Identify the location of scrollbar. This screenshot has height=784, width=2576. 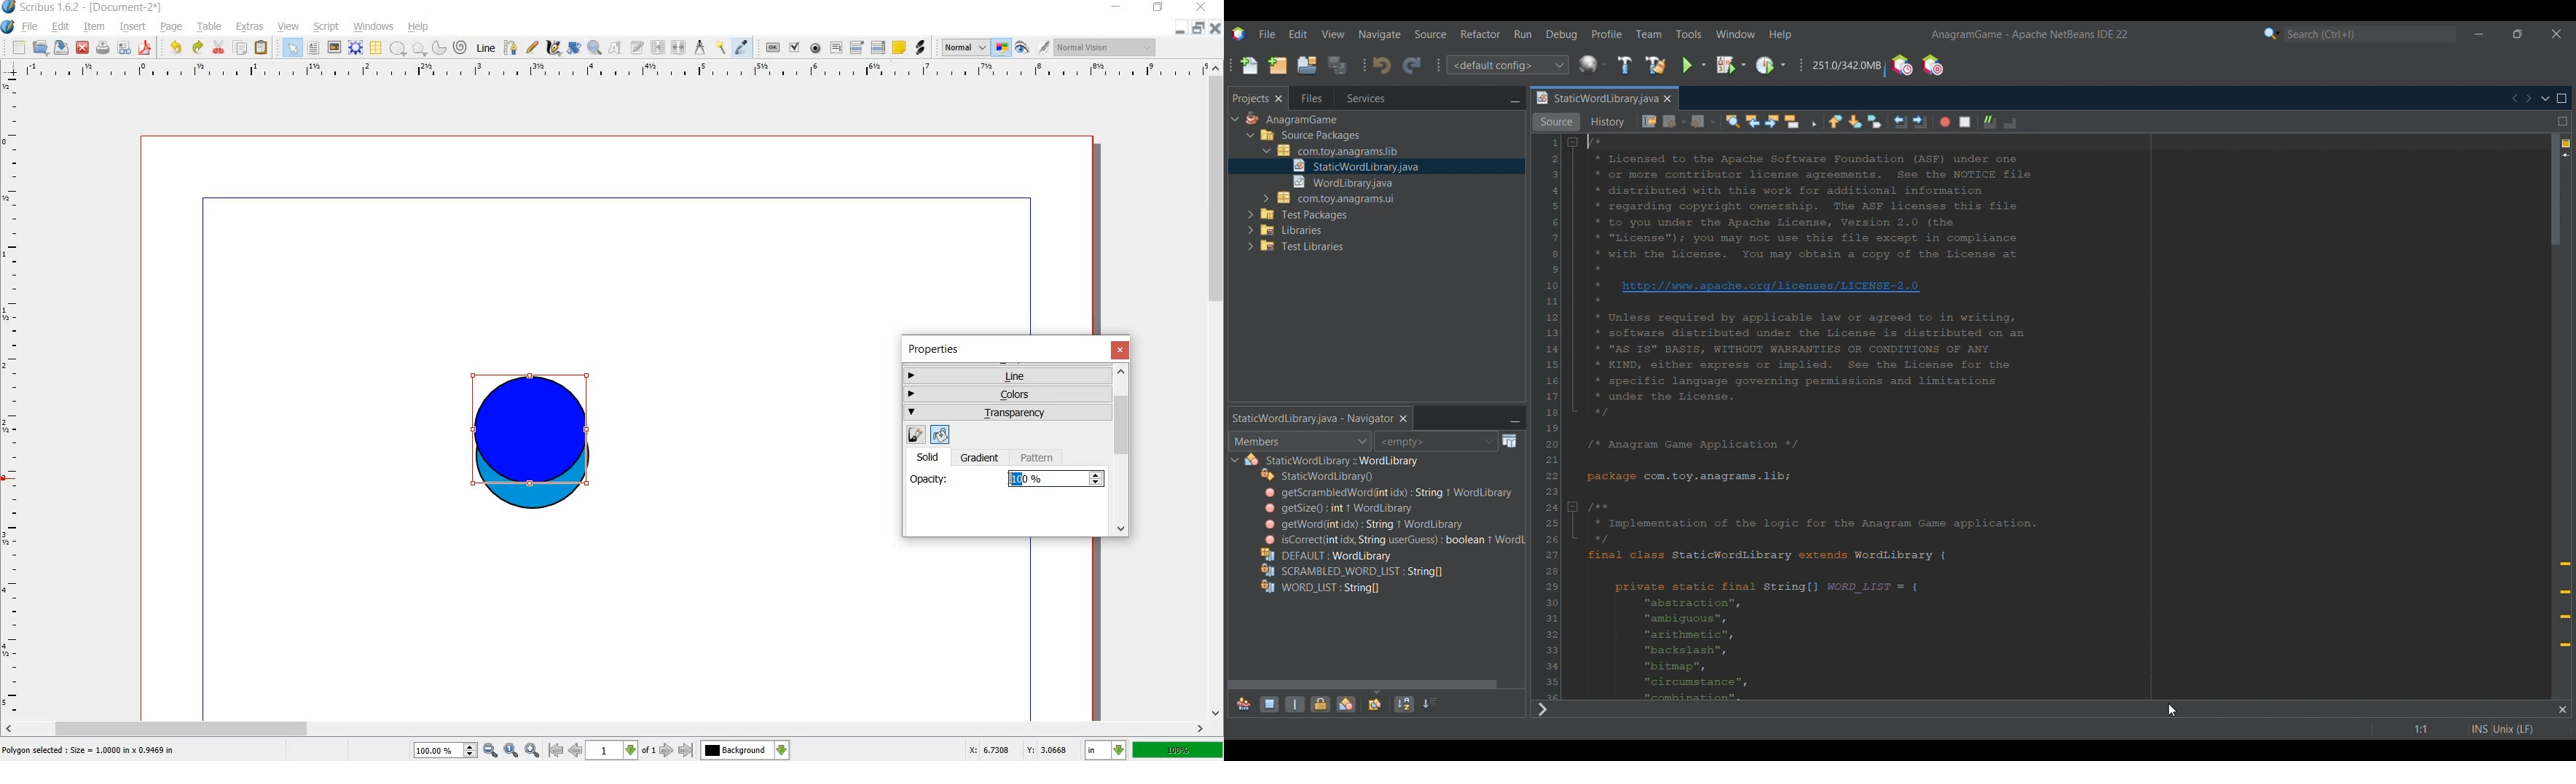
(1123, 451).